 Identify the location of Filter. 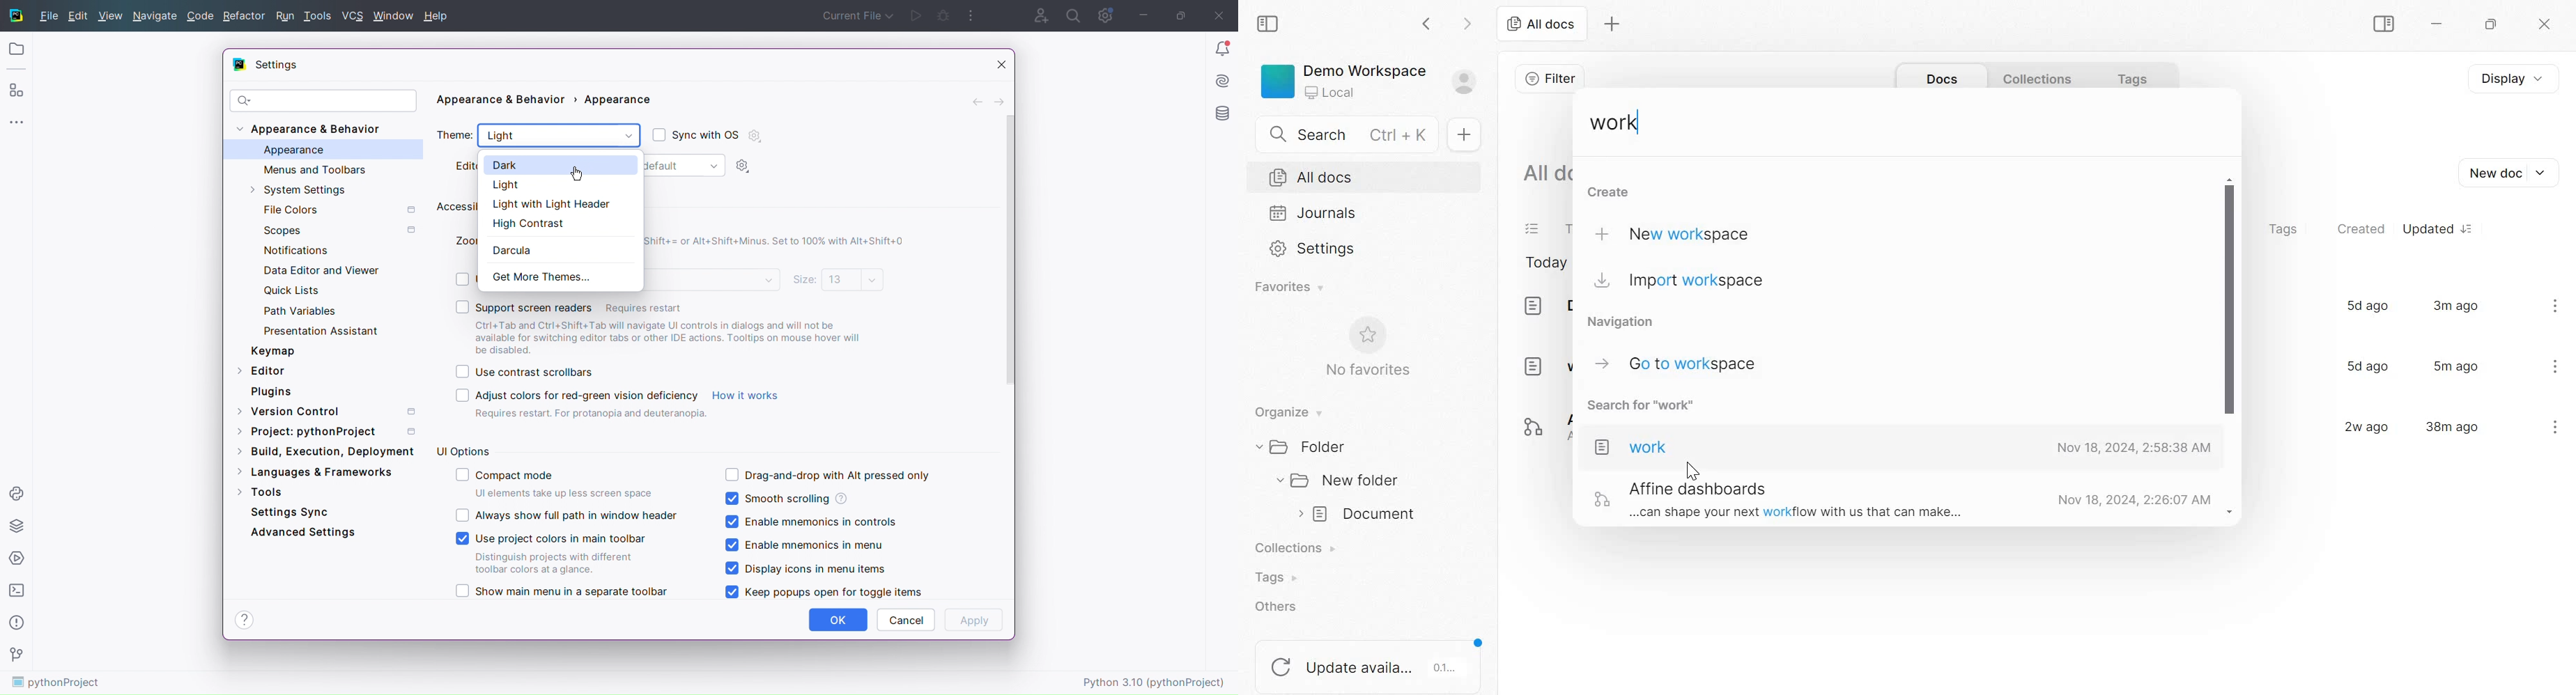
(1550, 78).